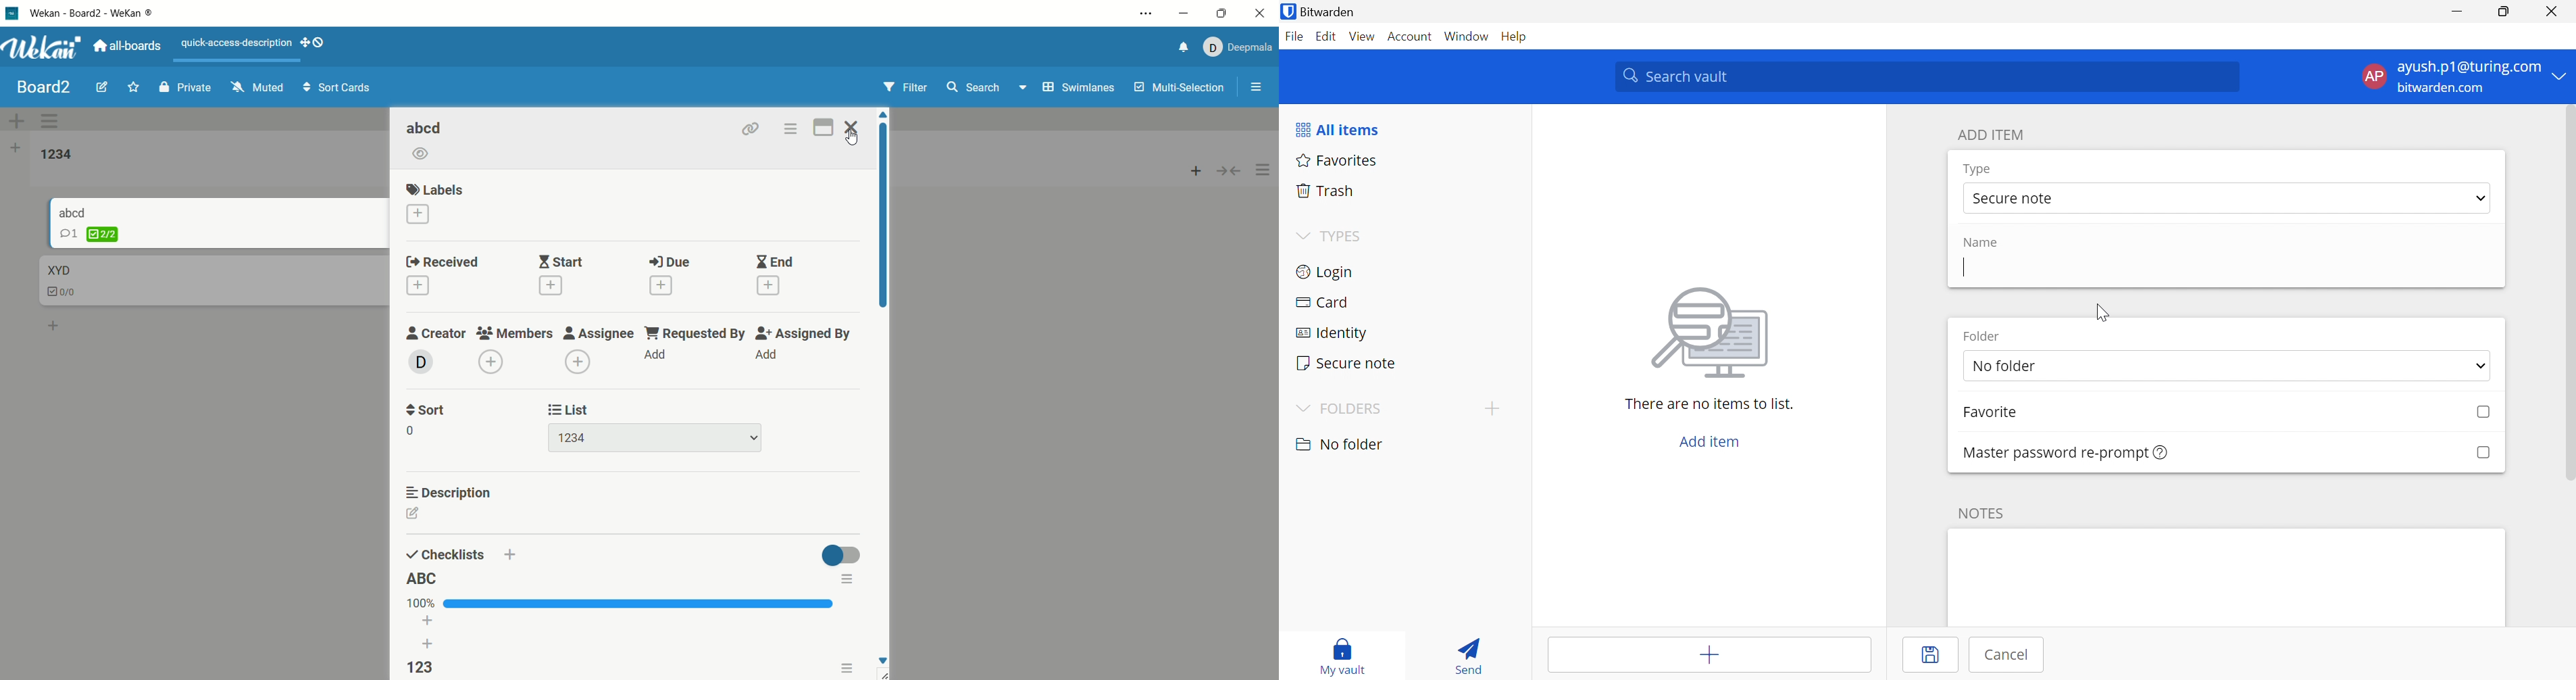 This screenshot has height=700, width=2576. I want to click on checklists, so click(444, 552).